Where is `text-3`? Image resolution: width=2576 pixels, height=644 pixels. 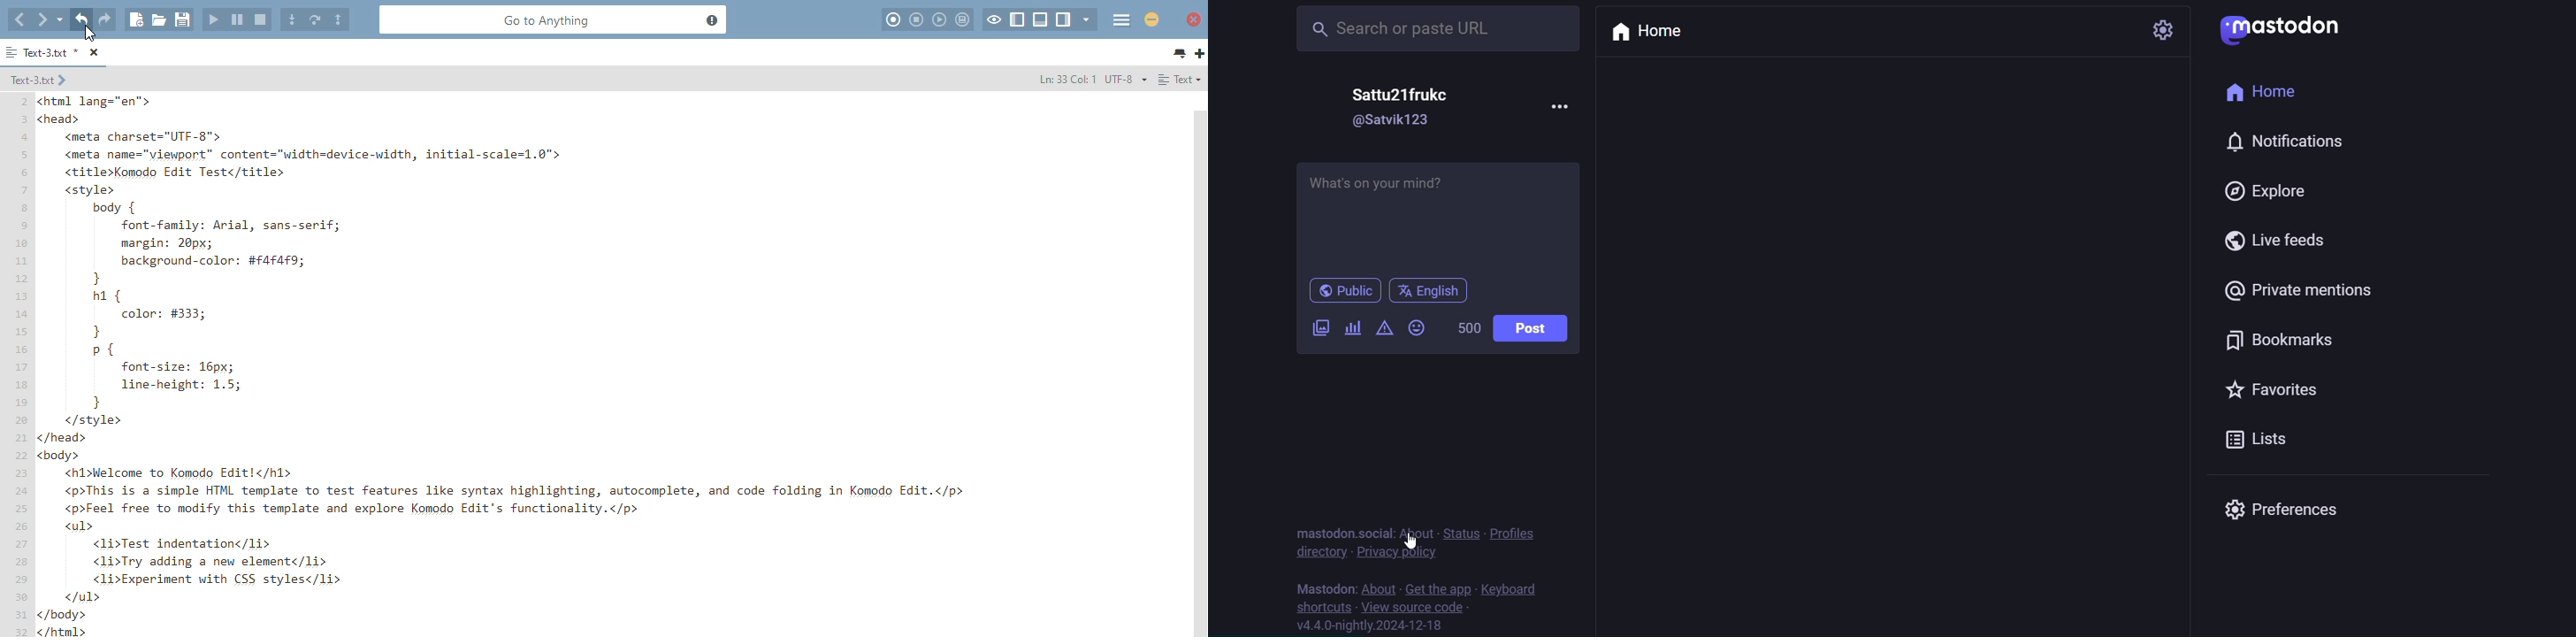
text-3 is located at coordinates (42, 52).